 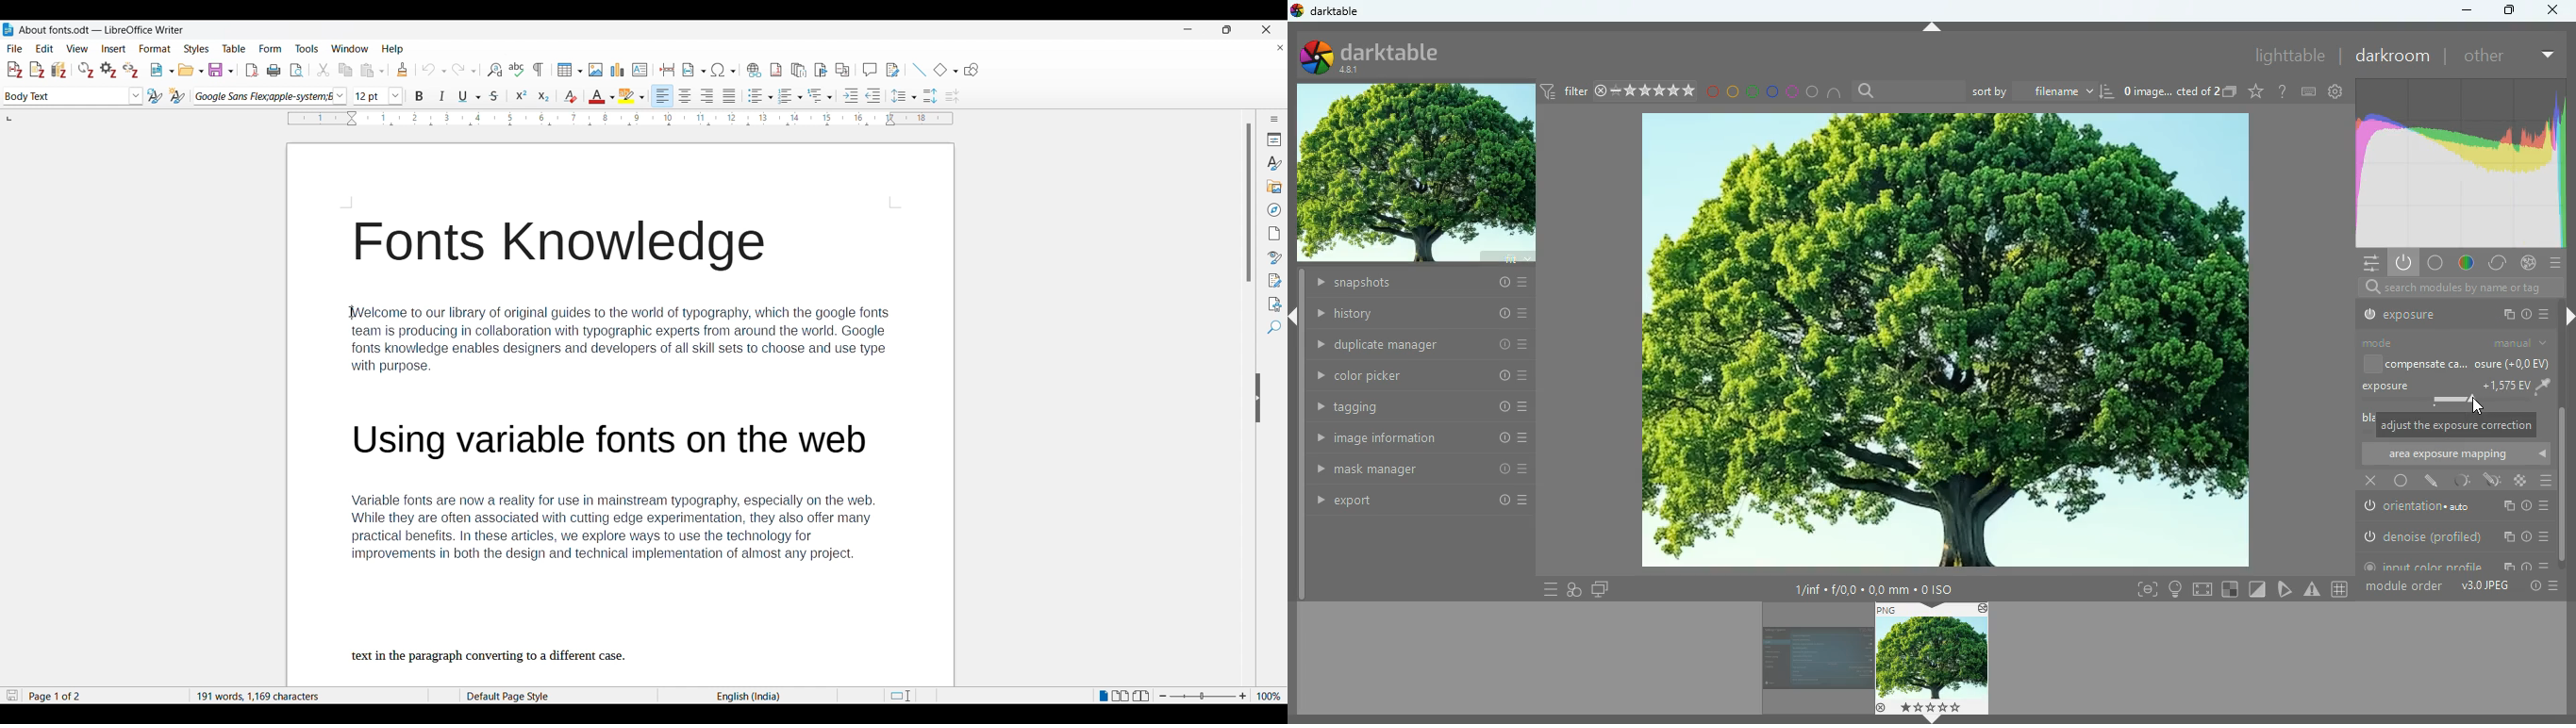 I want to click on Toggle print preview, so click(x=298, y=70).